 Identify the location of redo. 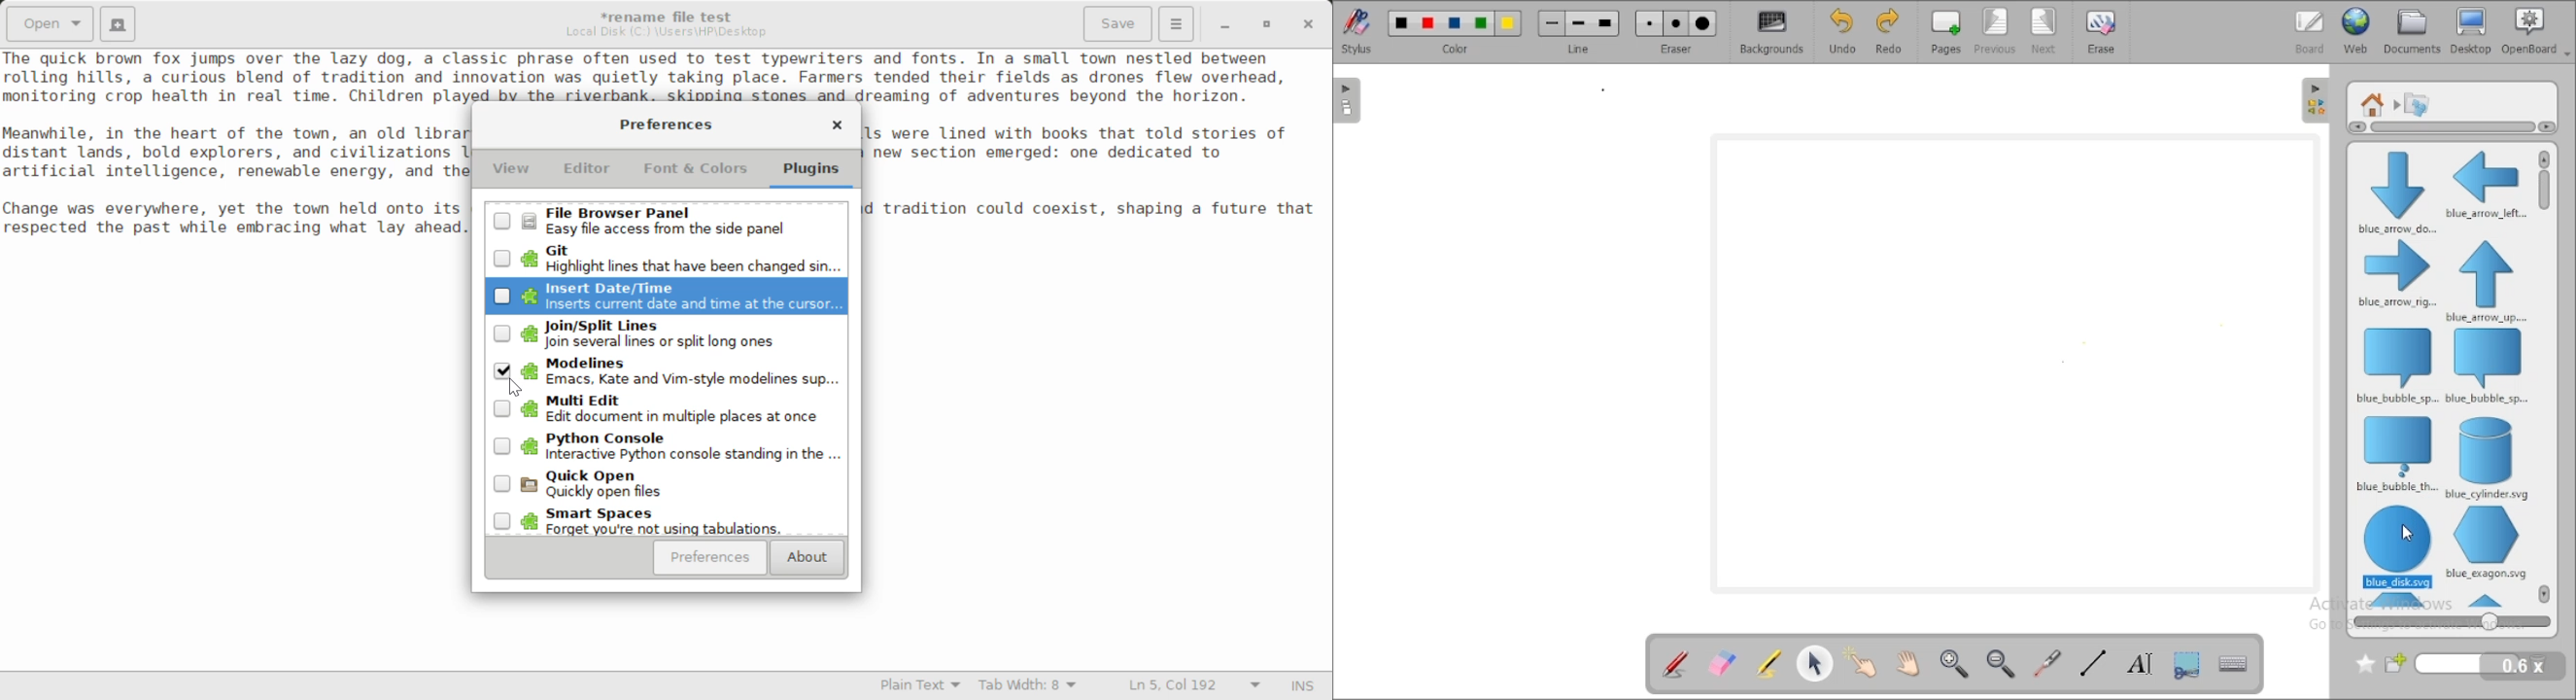
(1887, 32).